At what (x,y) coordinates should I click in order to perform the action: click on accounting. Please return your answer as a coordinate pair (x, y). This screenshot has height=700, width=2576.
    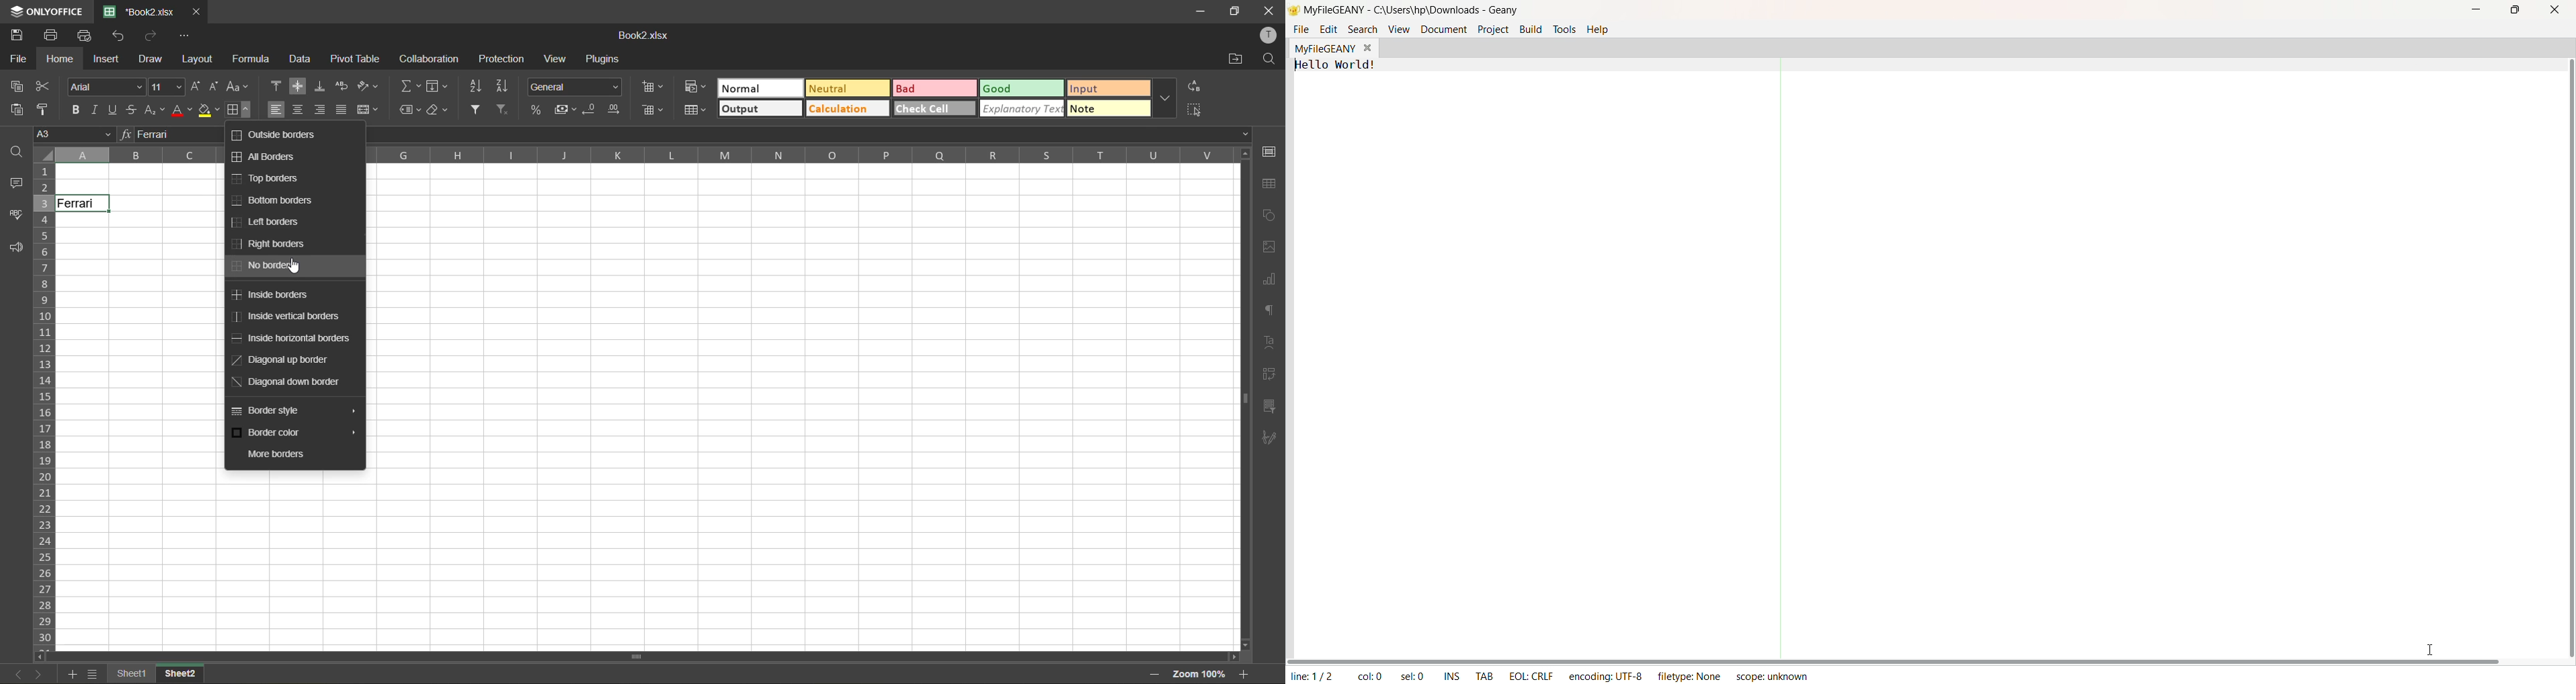
    Looking at the image, I should click on (564, 110).